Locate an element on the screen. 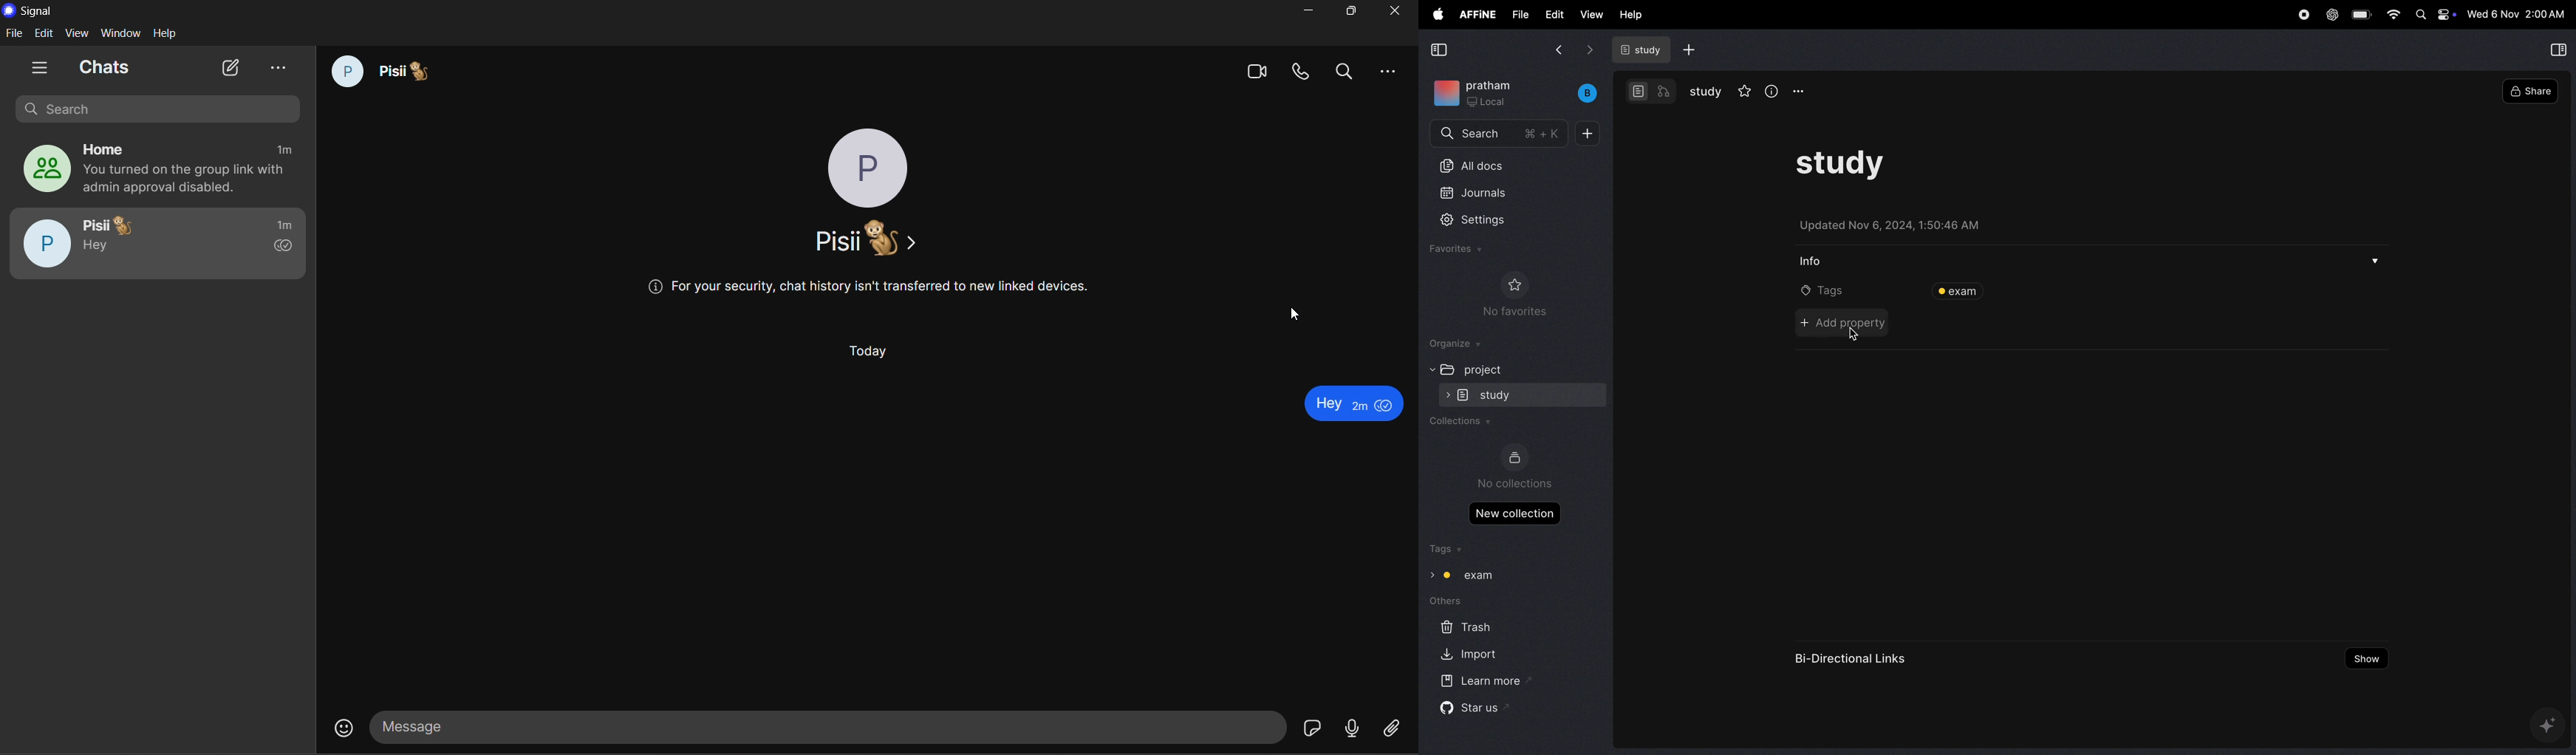 The width and height of the screenshot is (2576, 756). logo is located at coordinates (10, 10).